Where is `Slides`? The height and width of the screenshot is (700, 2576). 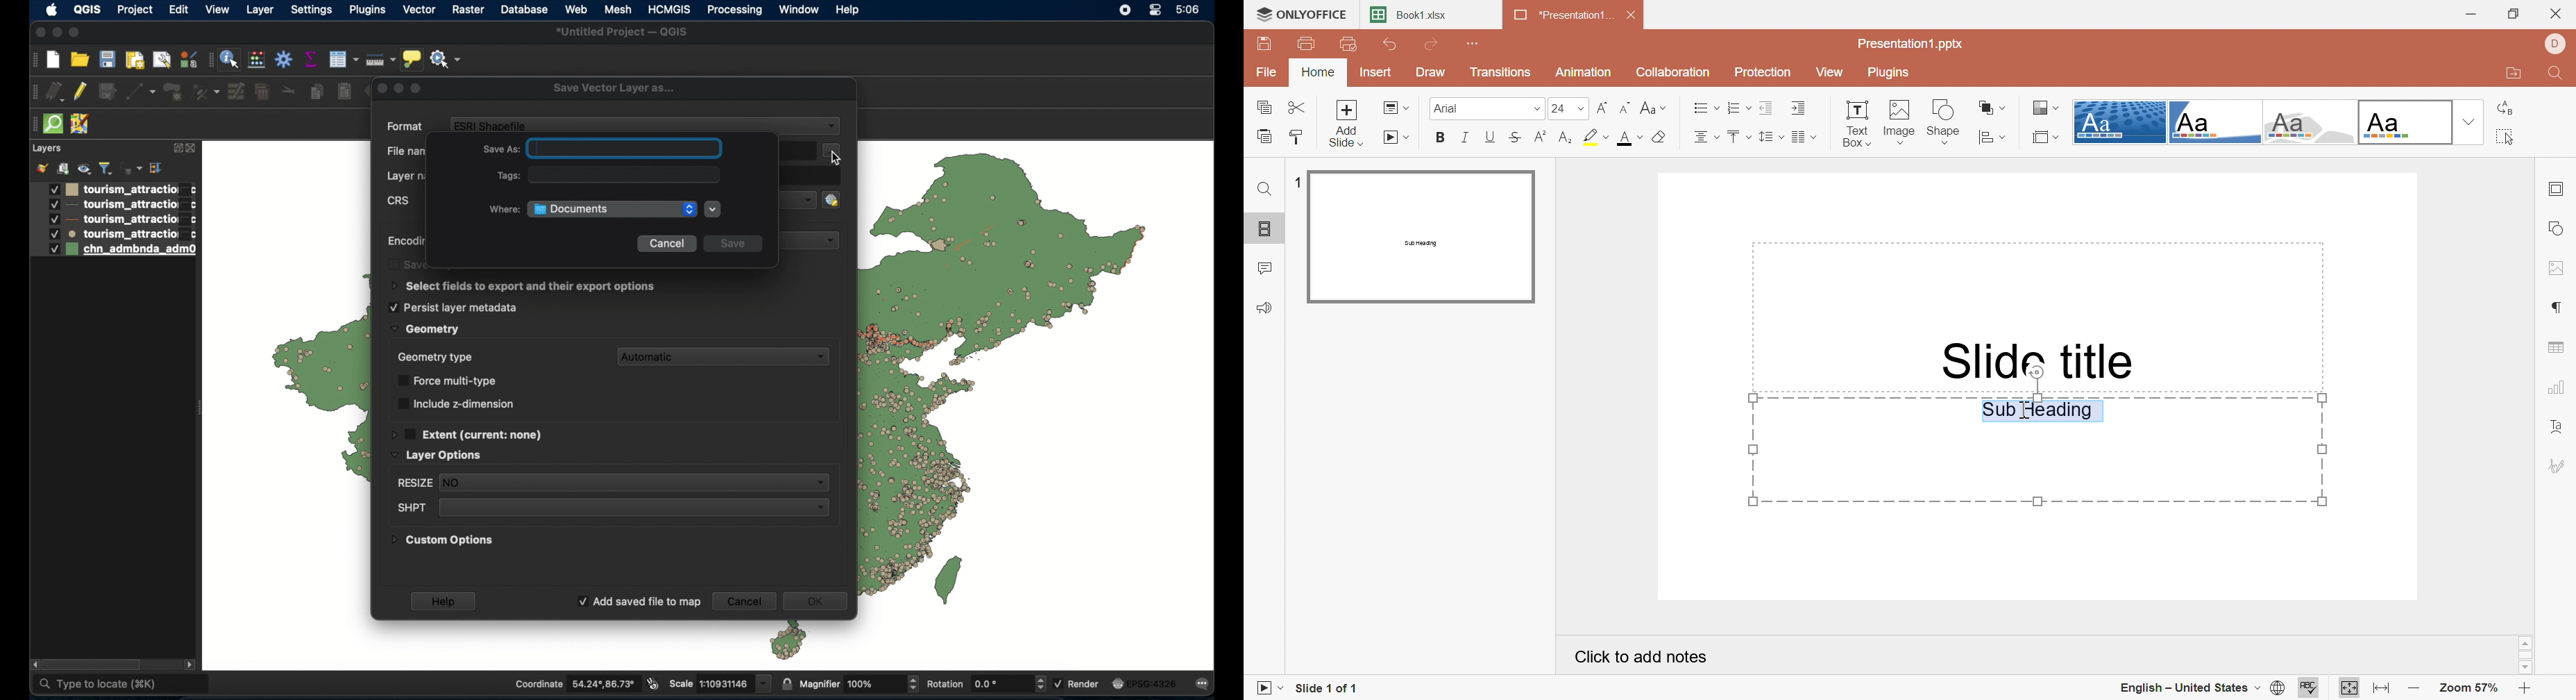 Slides is located at coordinates (1264, 229).